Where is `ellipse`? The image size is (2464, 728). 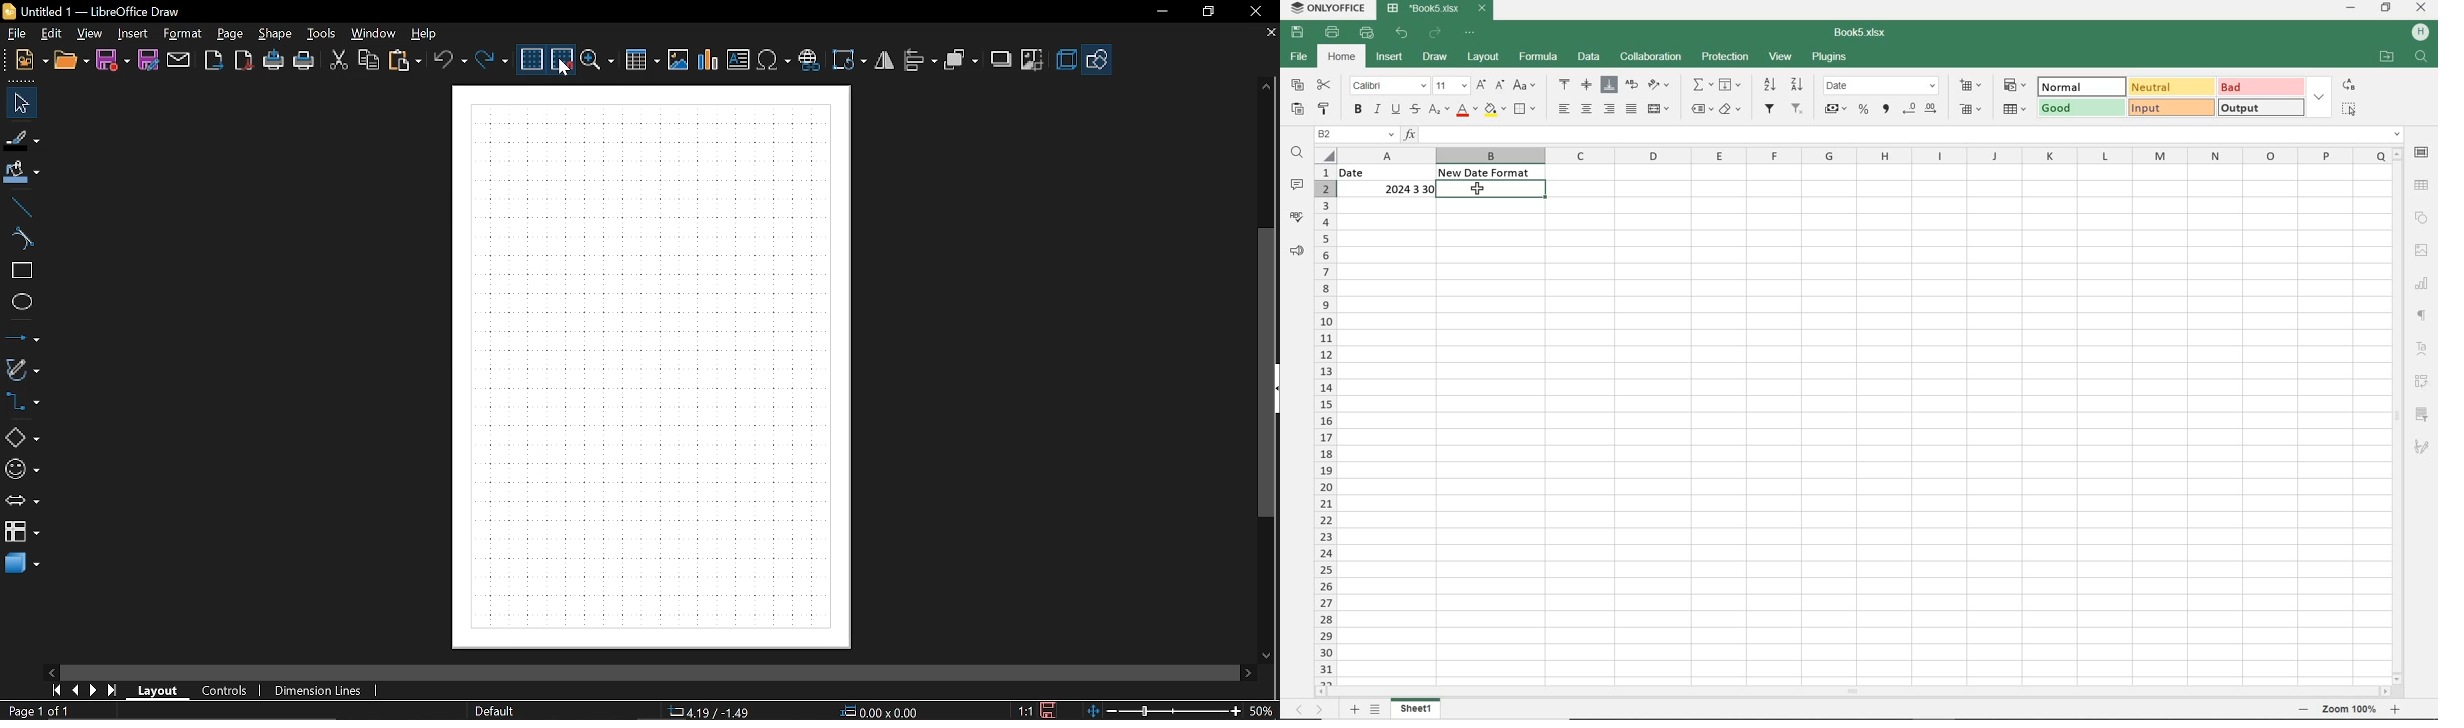
ellipse is located at coordinates (20, 301).